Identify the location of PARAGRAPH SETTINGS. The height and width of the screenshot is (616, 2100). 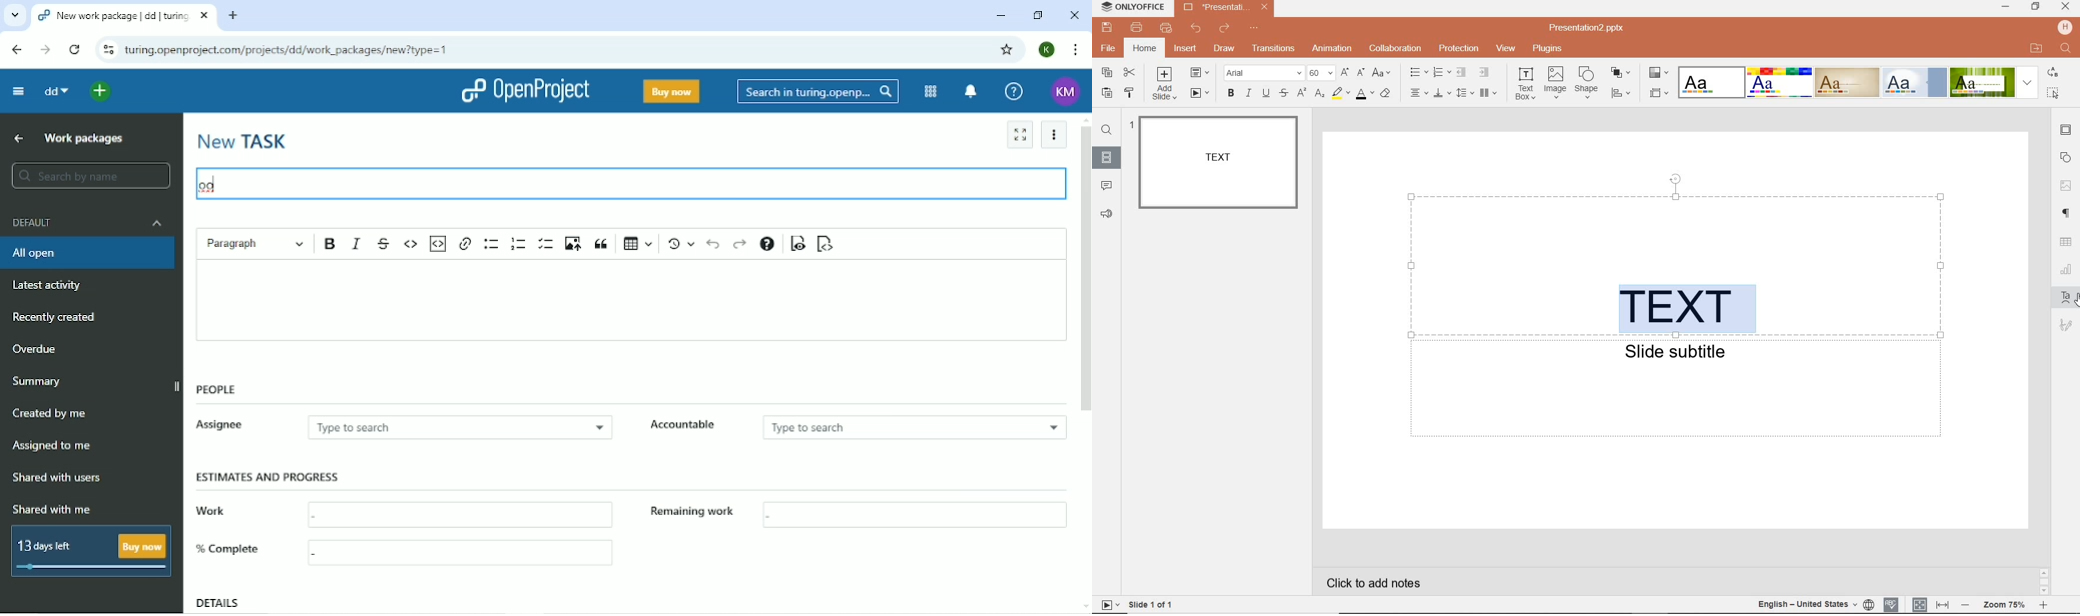
(2067, 212).